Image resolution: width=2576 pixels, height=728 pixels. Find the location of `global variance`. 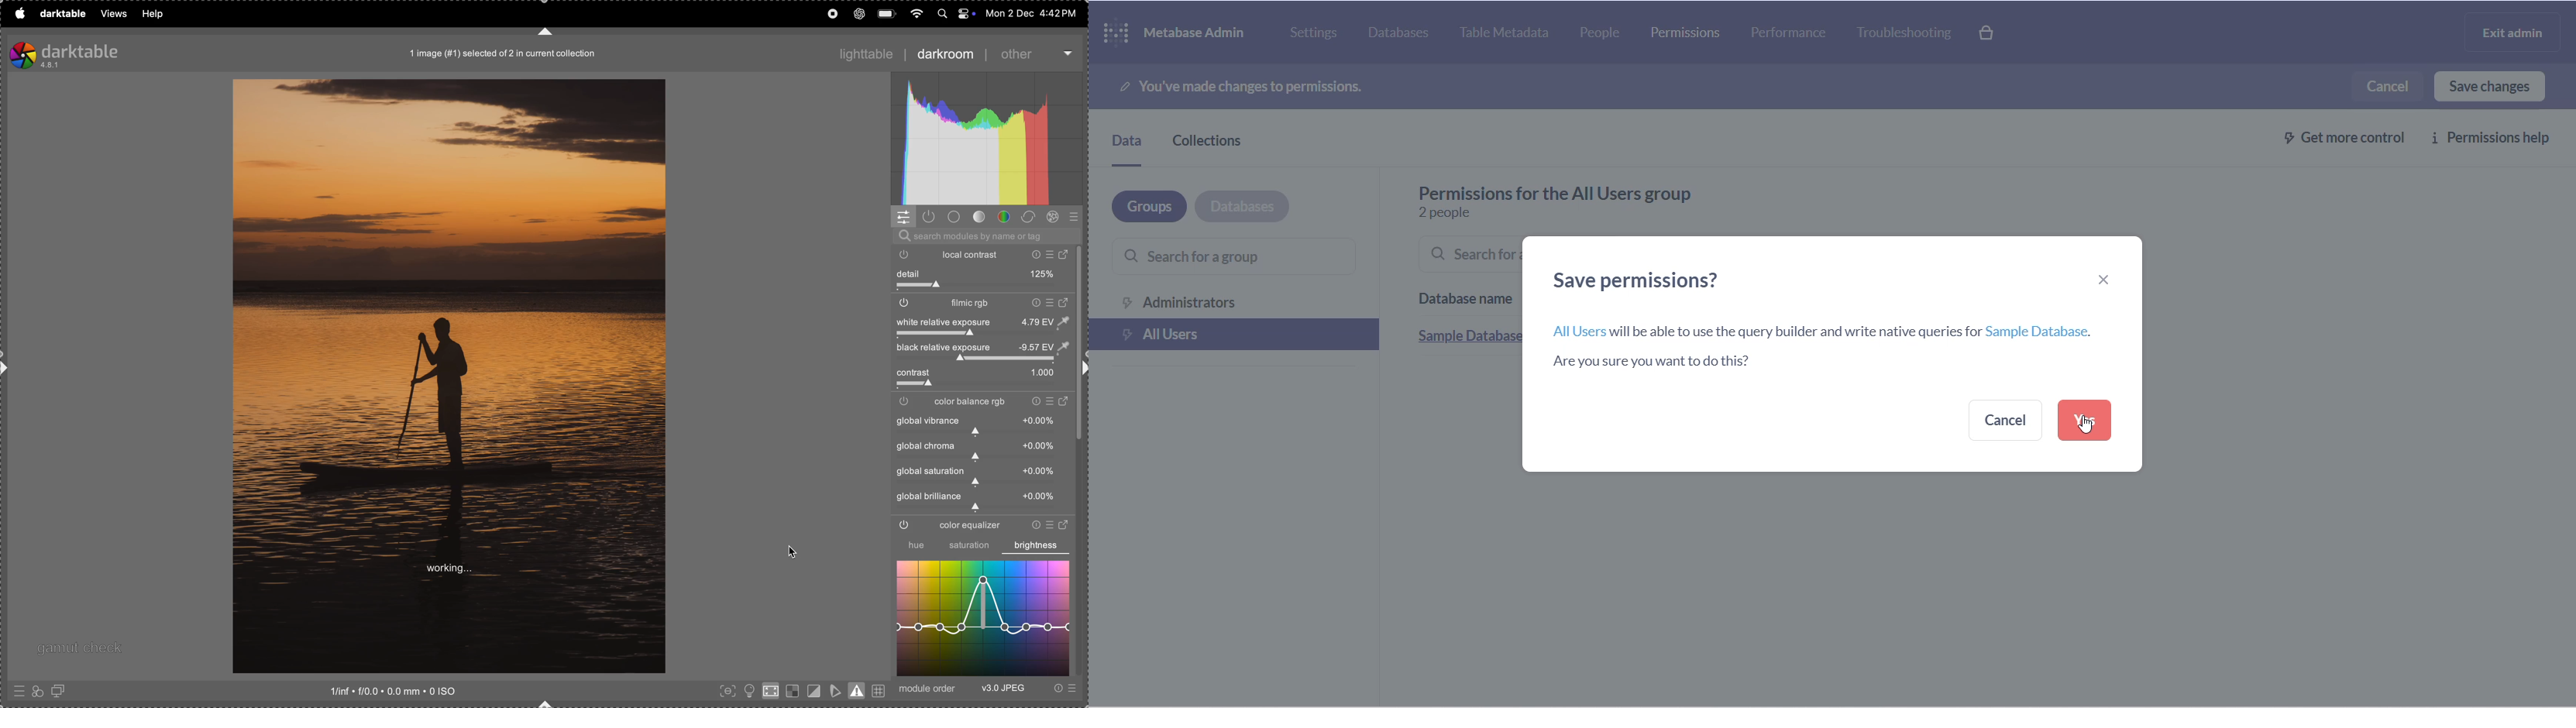

global variance is located at coordinates (982, 425).